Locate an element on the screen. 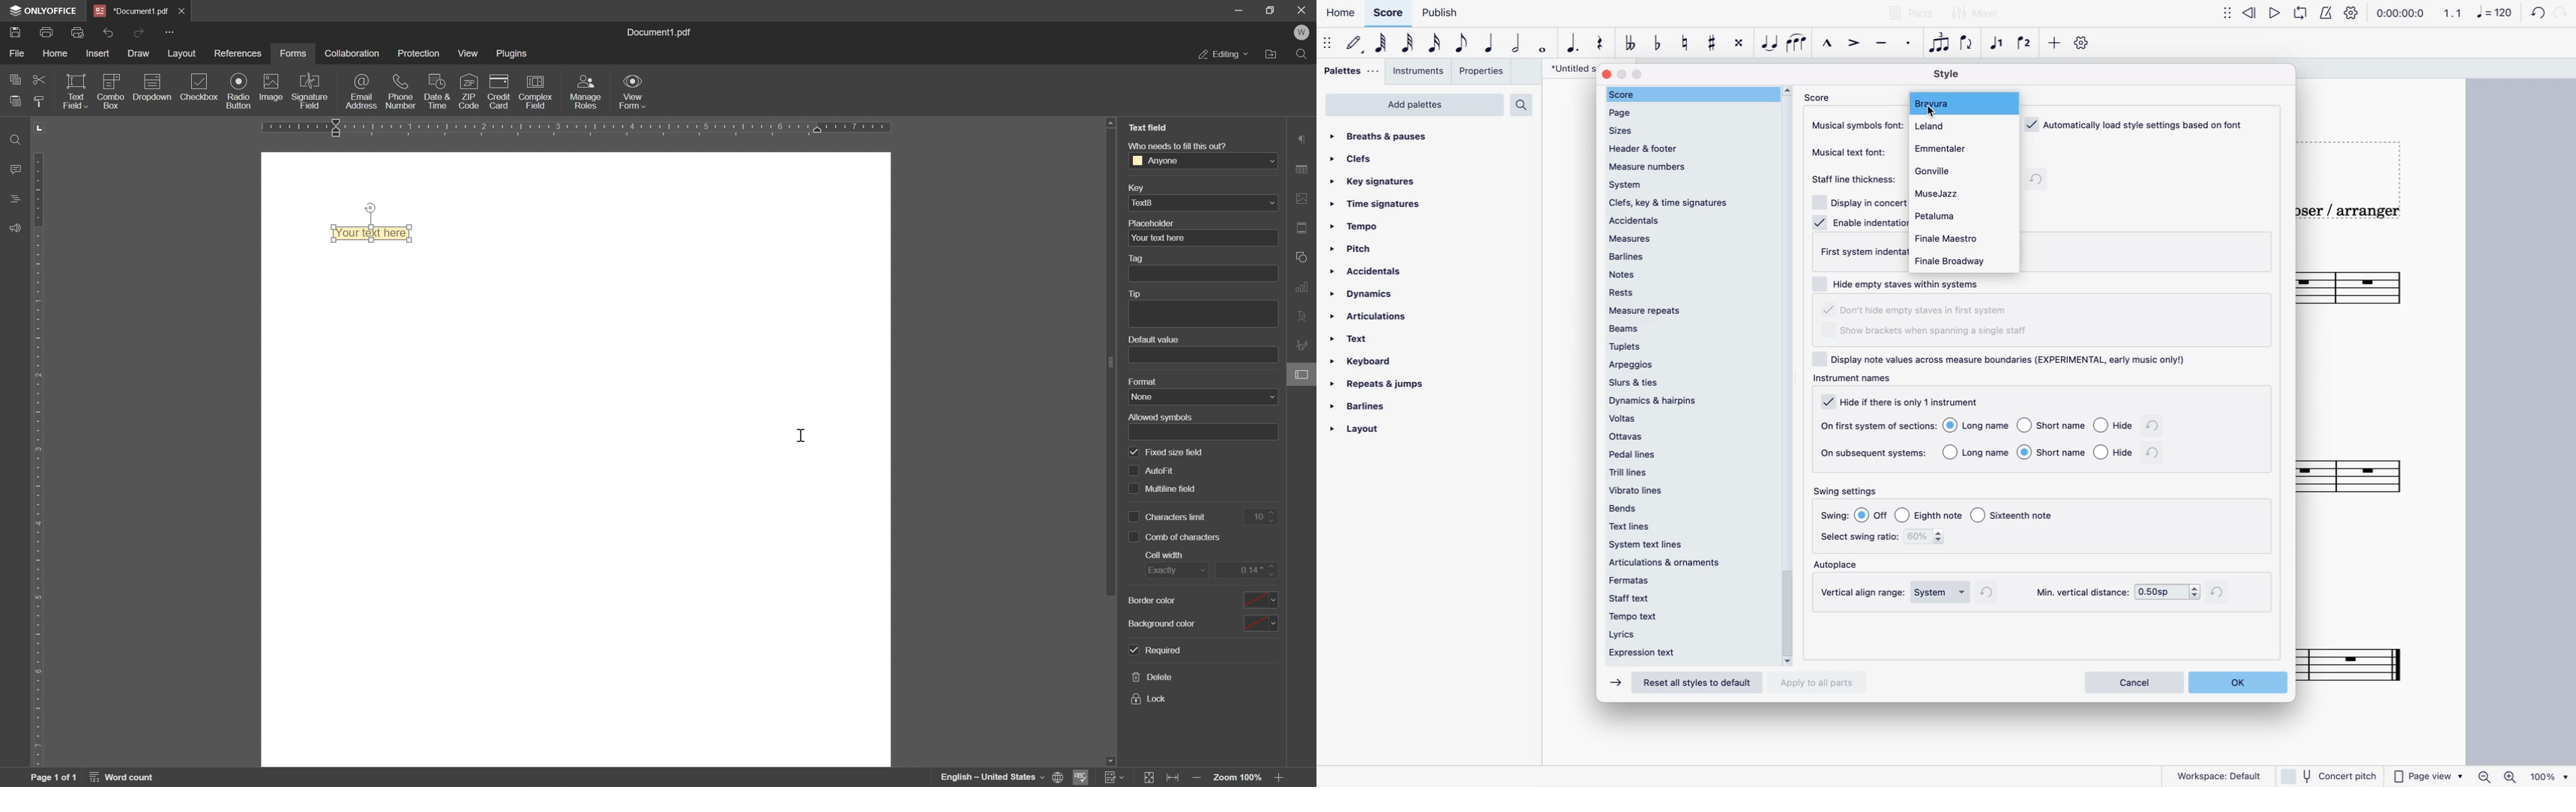  finale maestro is located at coordinates (1951, 238).